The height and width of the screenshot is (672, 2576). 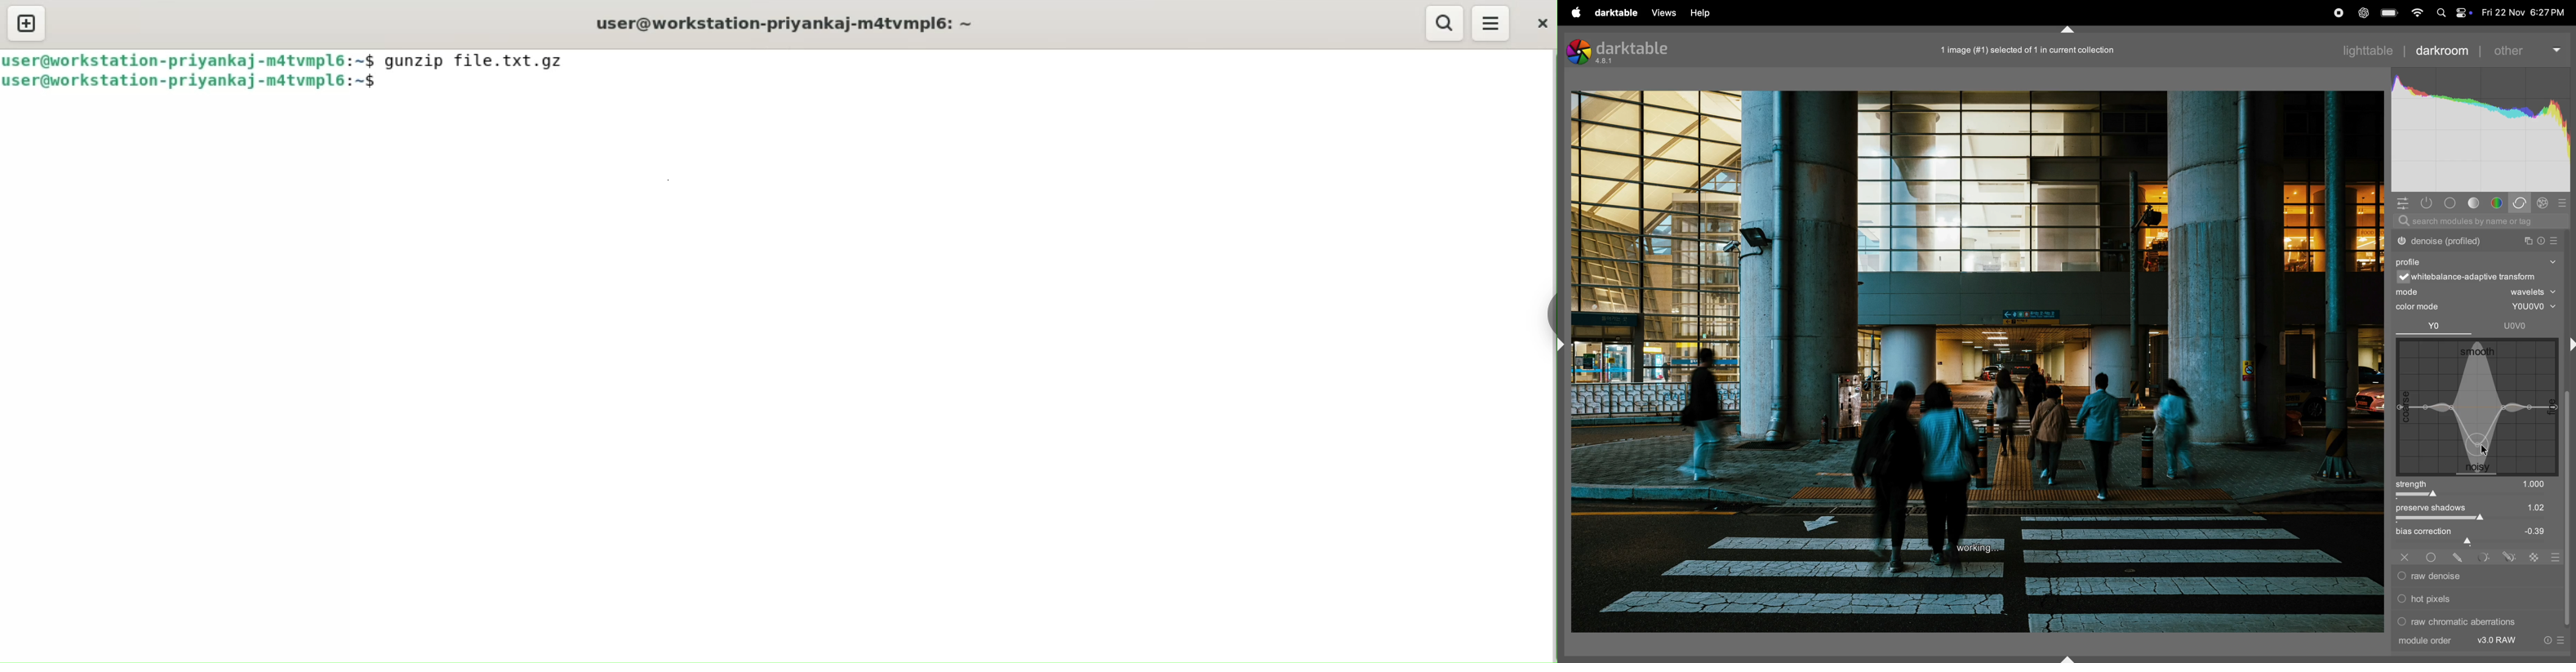 I want to click on off, so click(x=2406, y=557).